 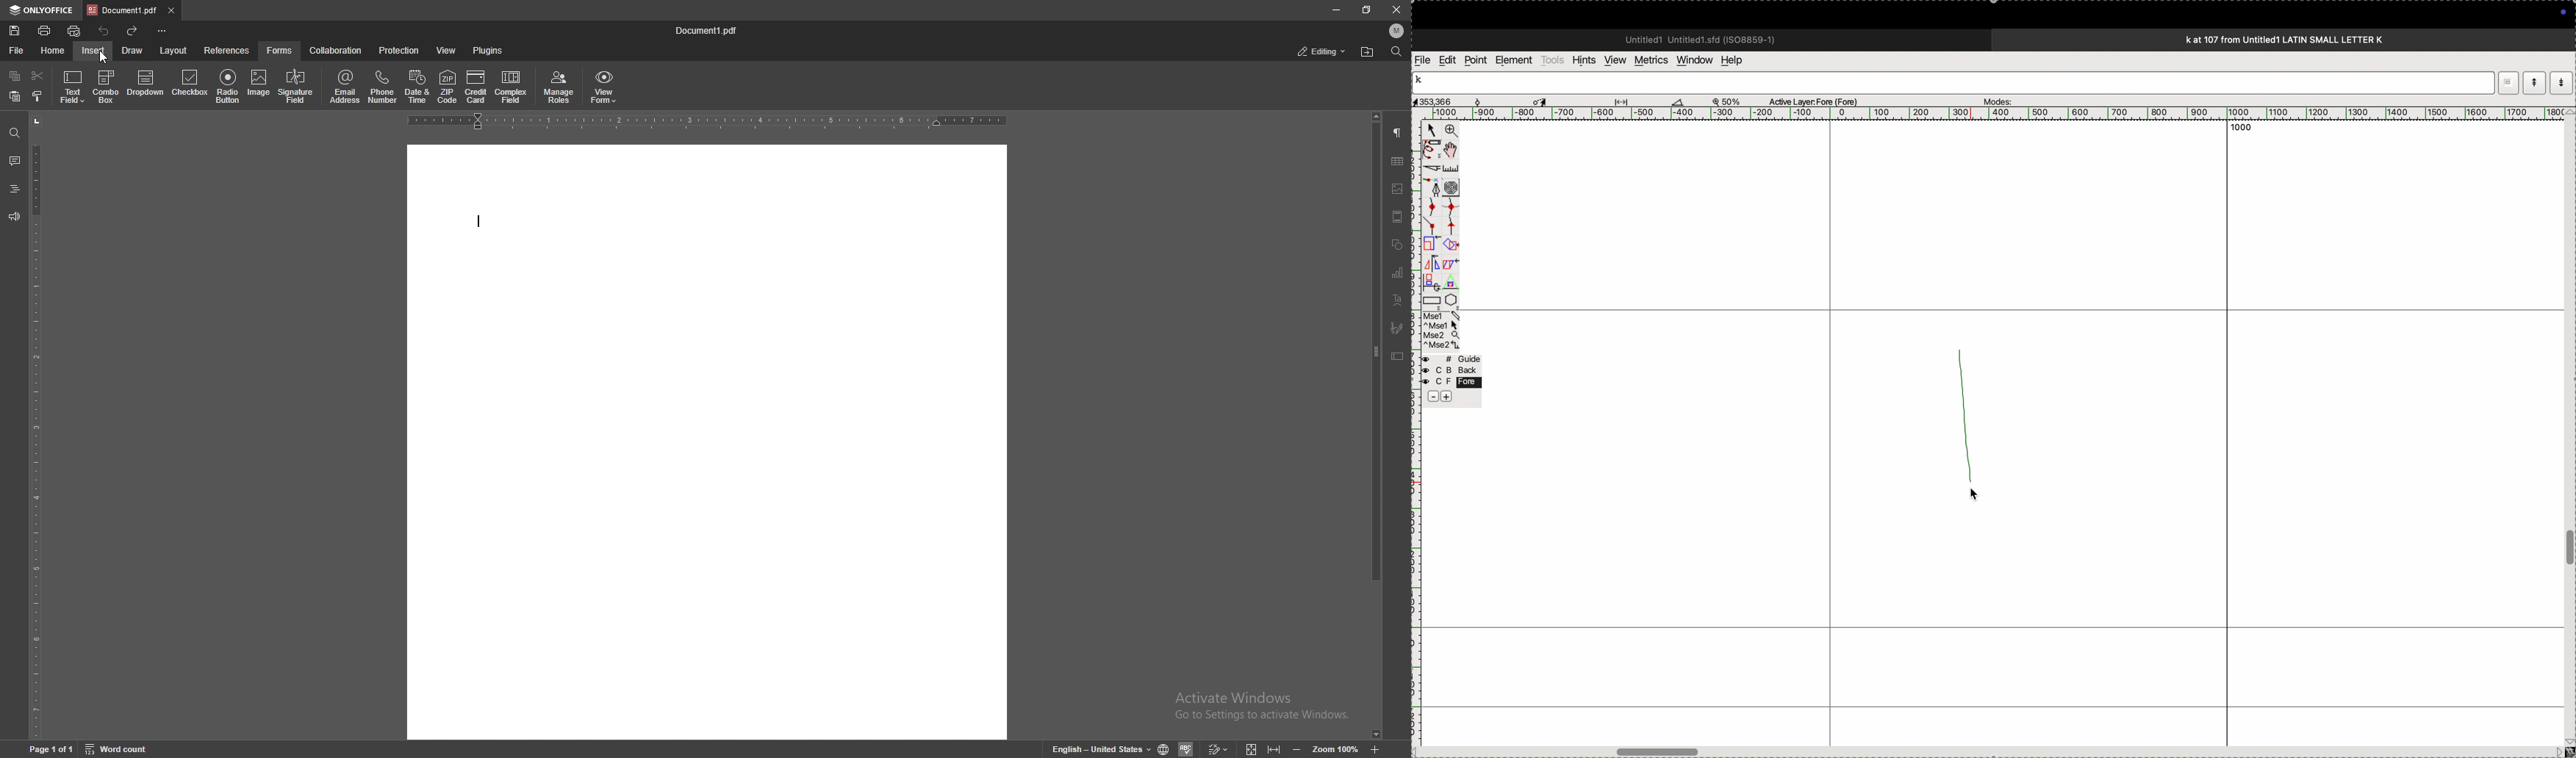 What do you see at coordinates (2242, 129) in the screenshot?
I see `1000` at bounding box center [2242, 129].